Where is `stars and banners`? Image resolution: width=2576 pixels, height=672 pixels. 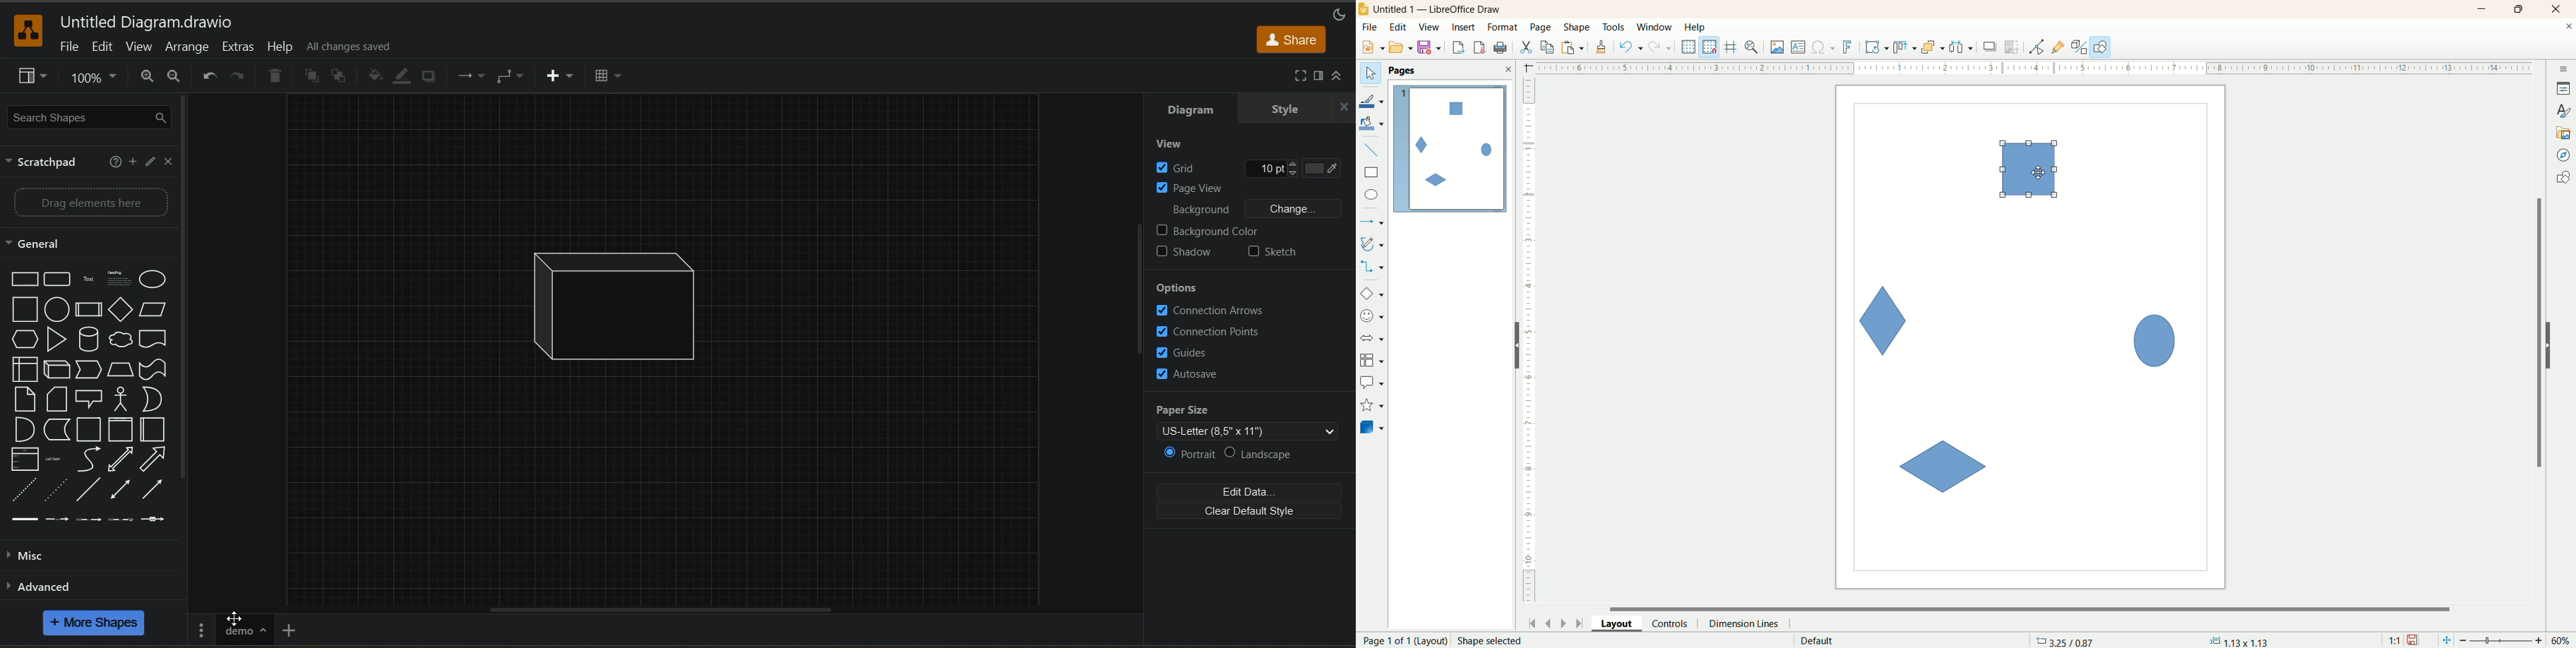
stars and banners is located at coordinates (1371, 405).